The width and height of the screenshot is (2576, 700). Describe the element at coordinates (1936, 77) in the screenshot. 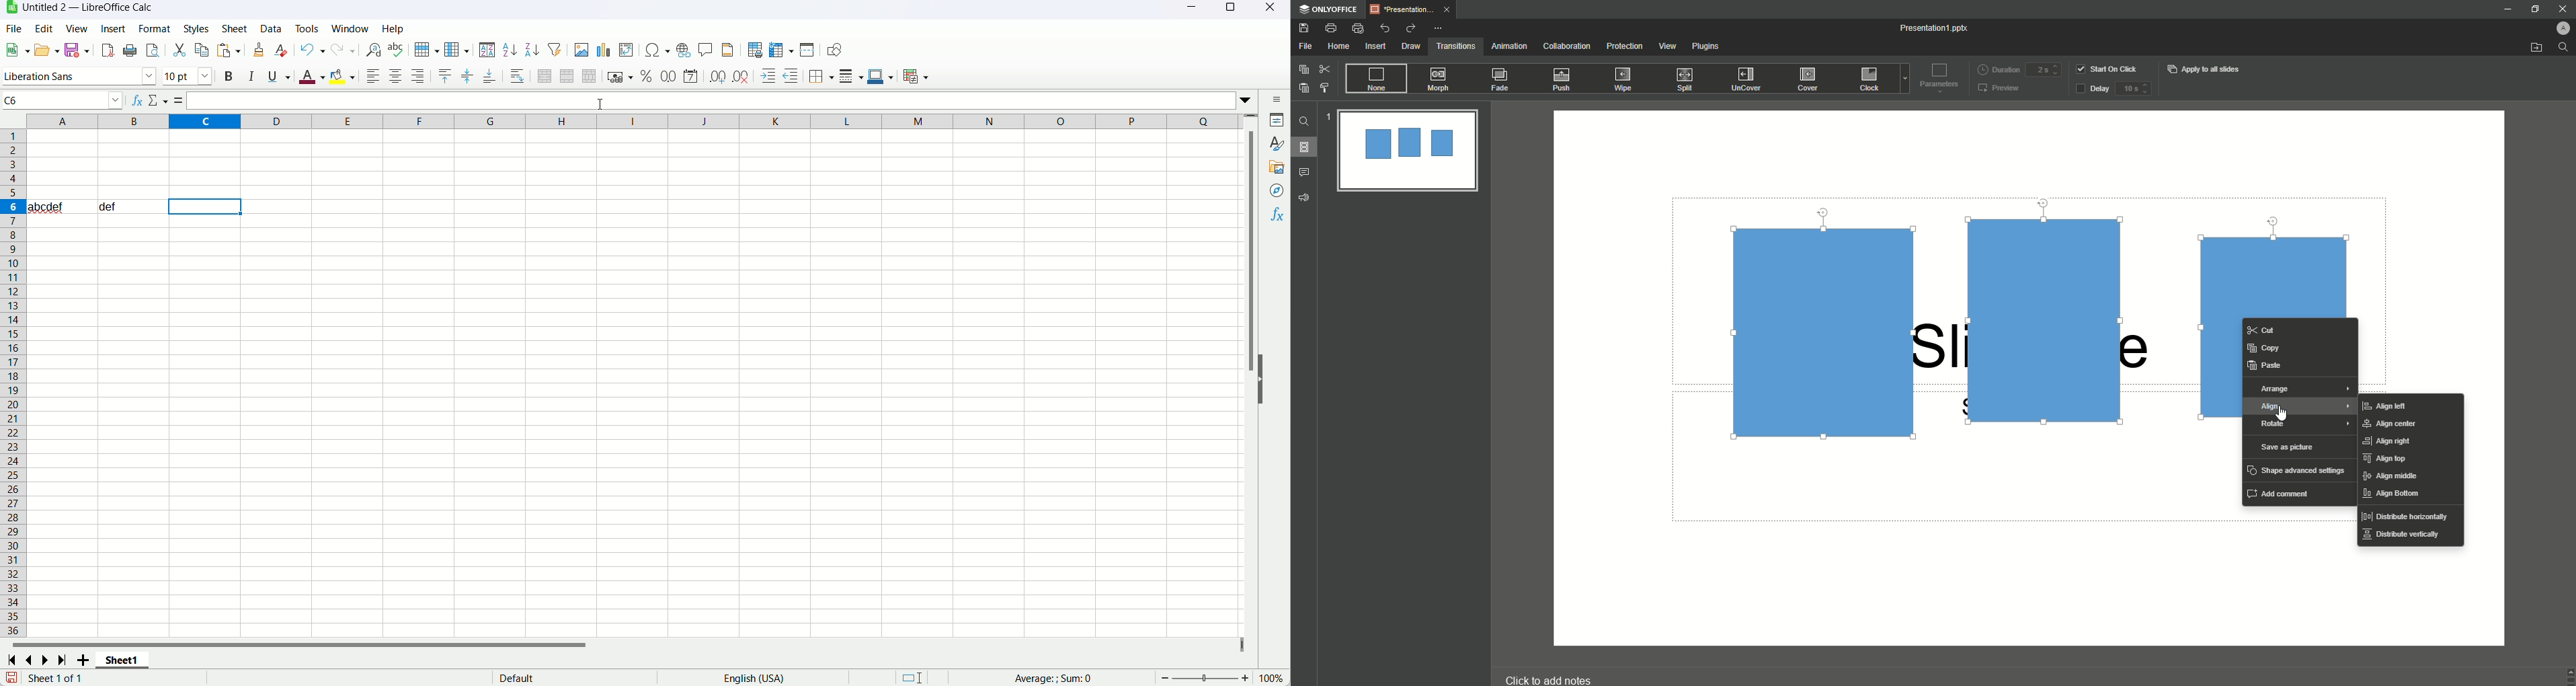

I see `Parameters` at that location.